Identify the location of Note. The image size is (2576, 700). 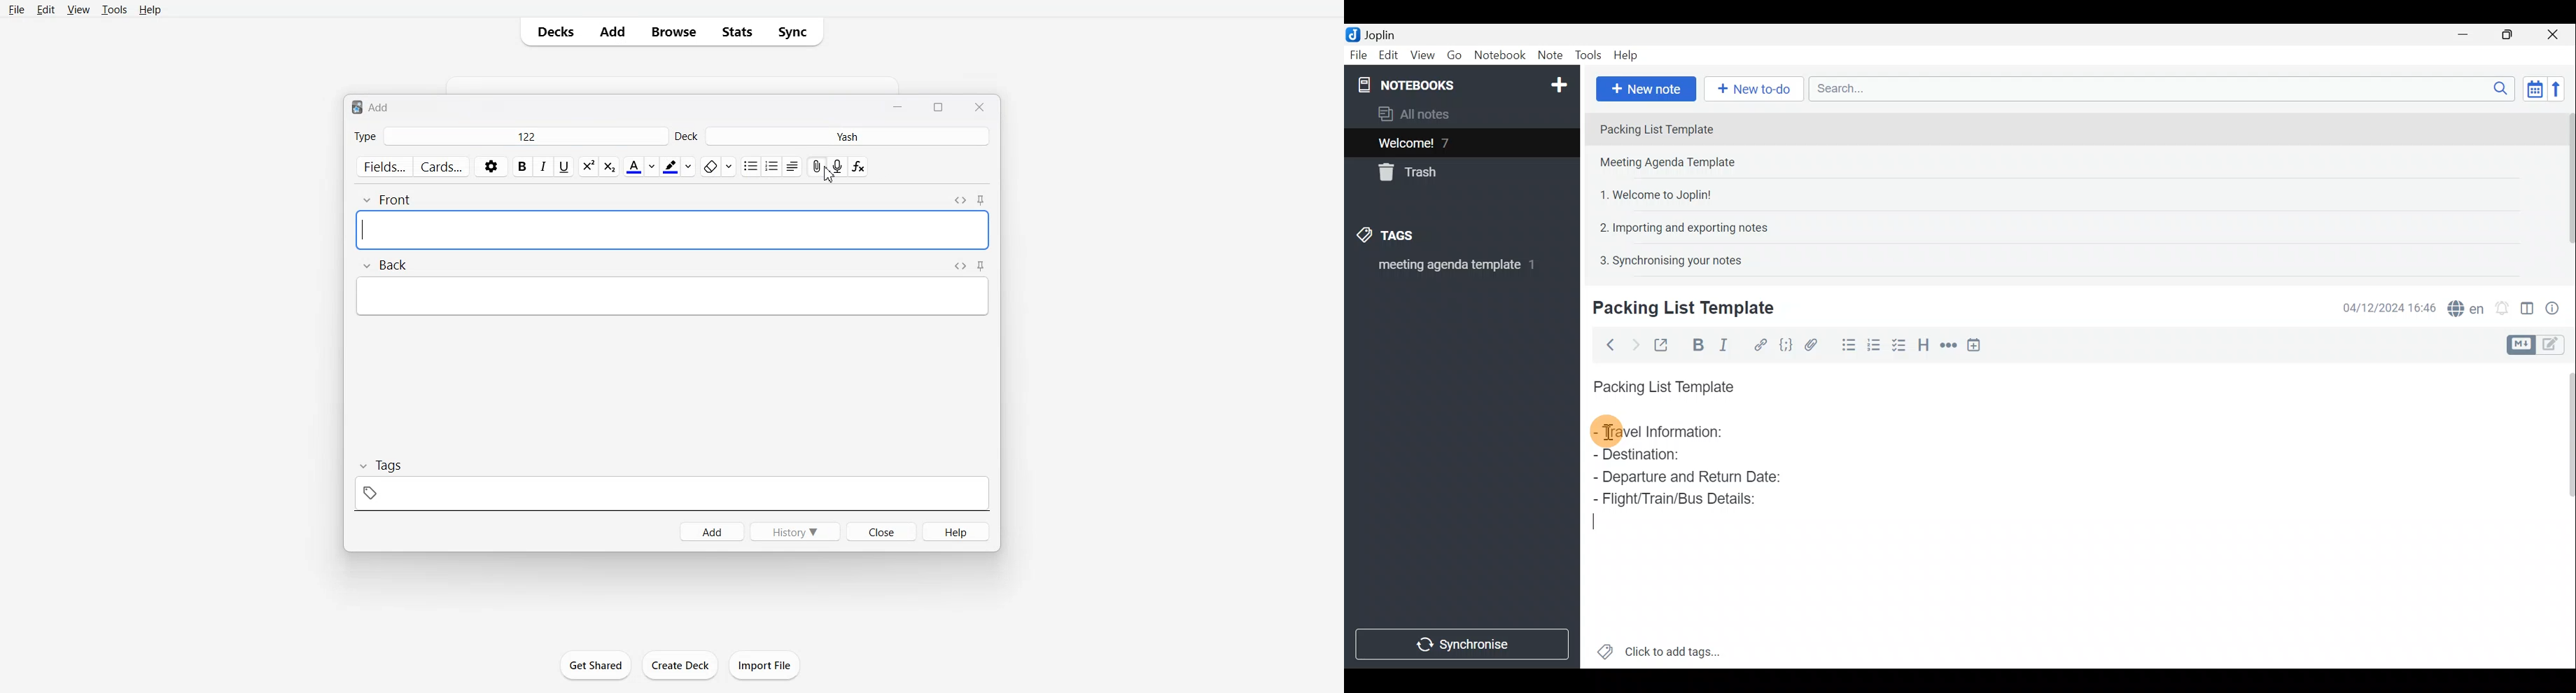
(1549, 56).